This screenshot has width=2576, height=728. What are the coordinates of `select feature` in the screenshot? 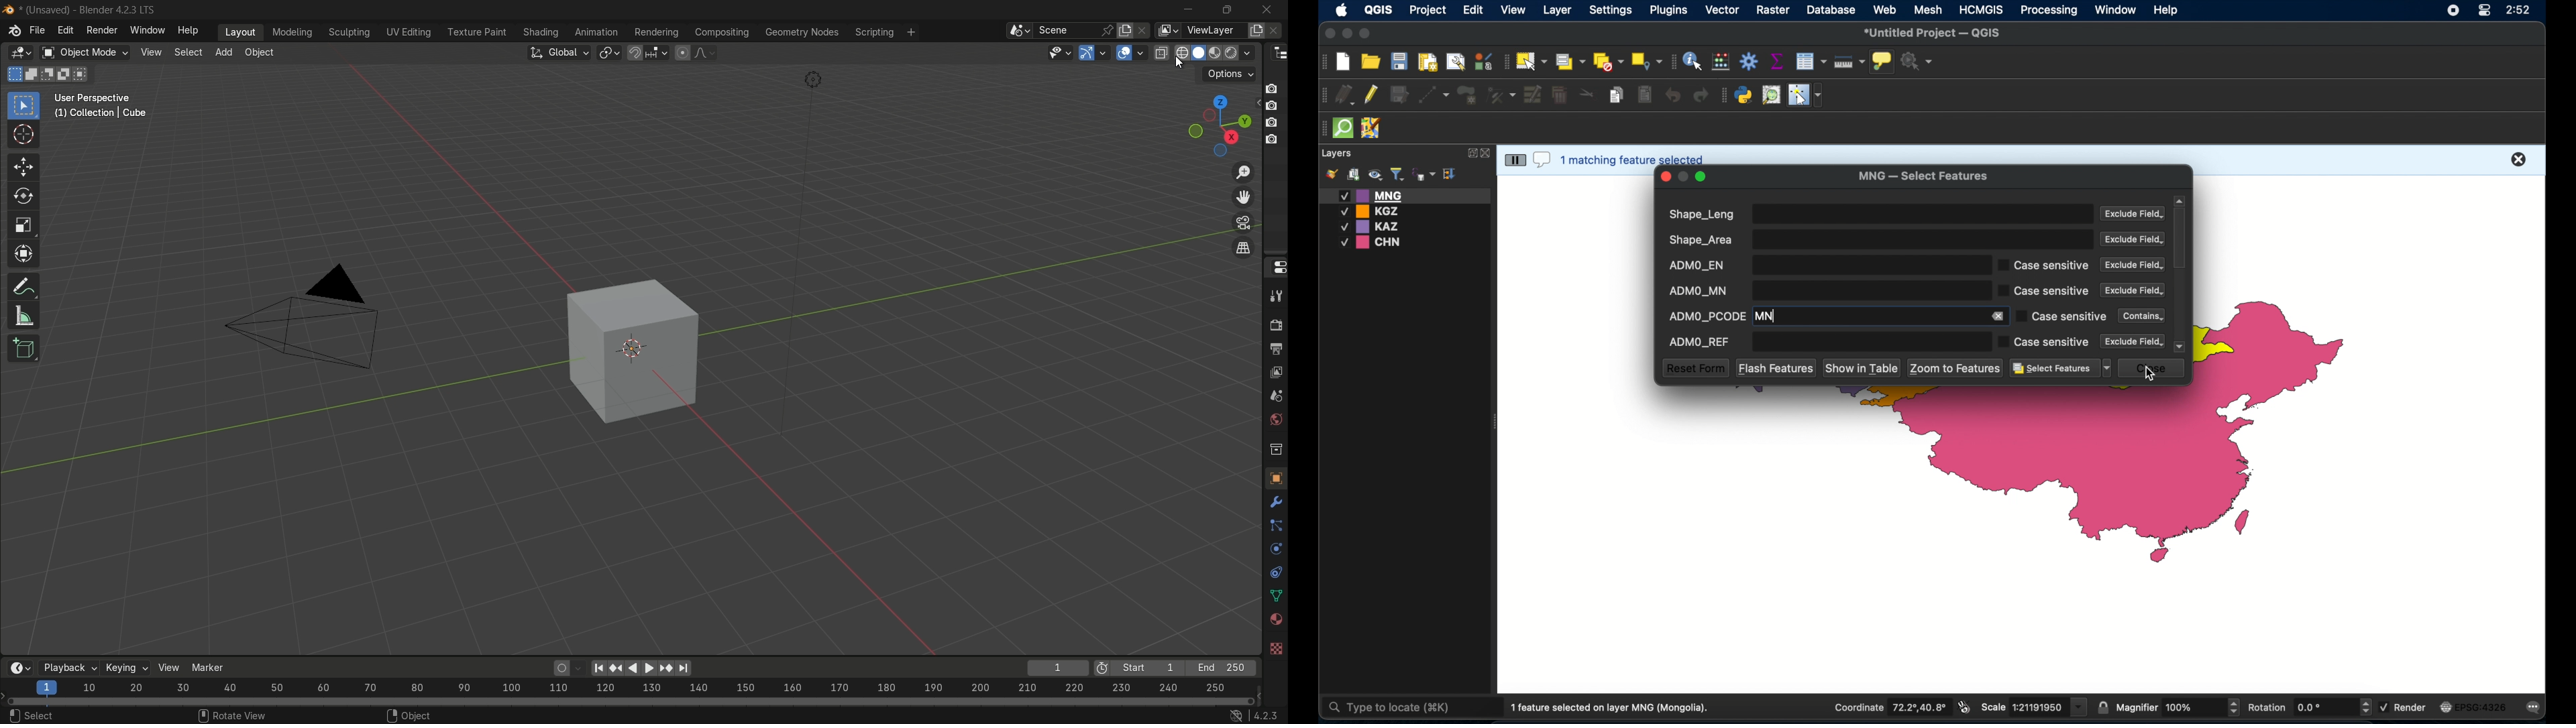 It's located at (1514, 160).